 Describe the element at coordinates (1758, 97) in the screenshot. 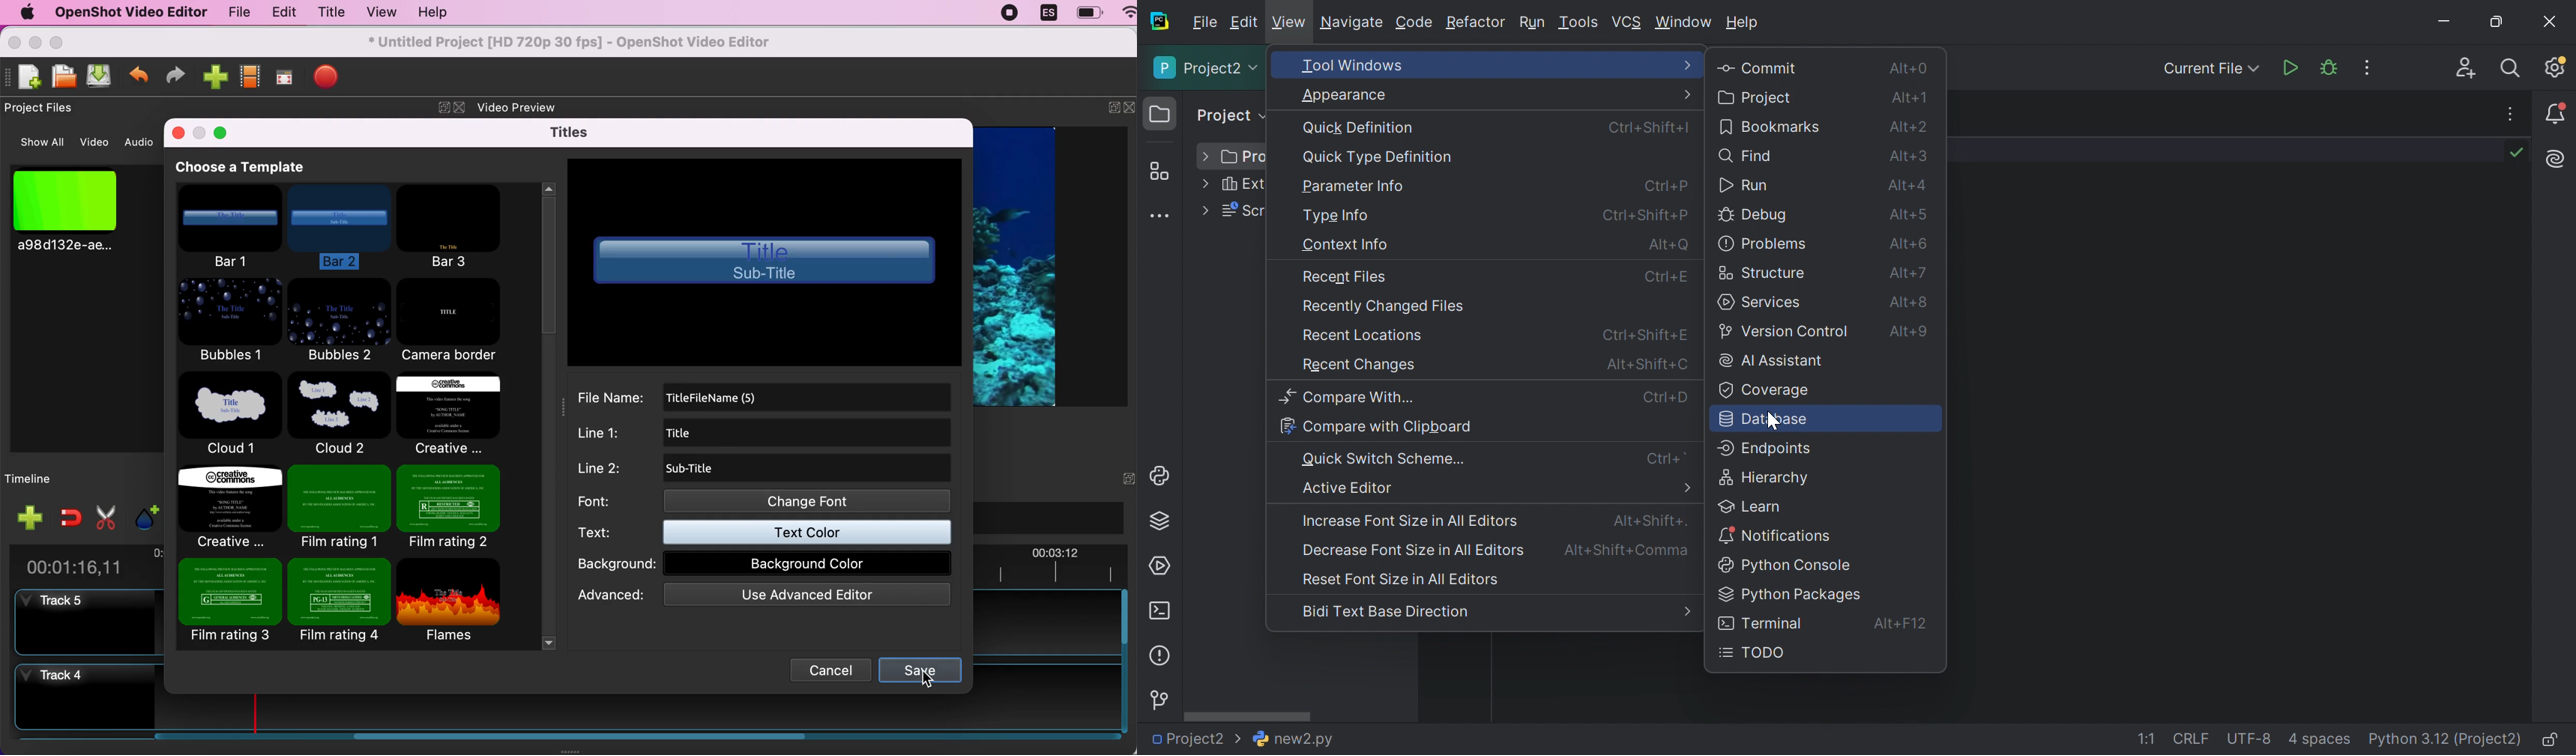

I see `Project` at that location.